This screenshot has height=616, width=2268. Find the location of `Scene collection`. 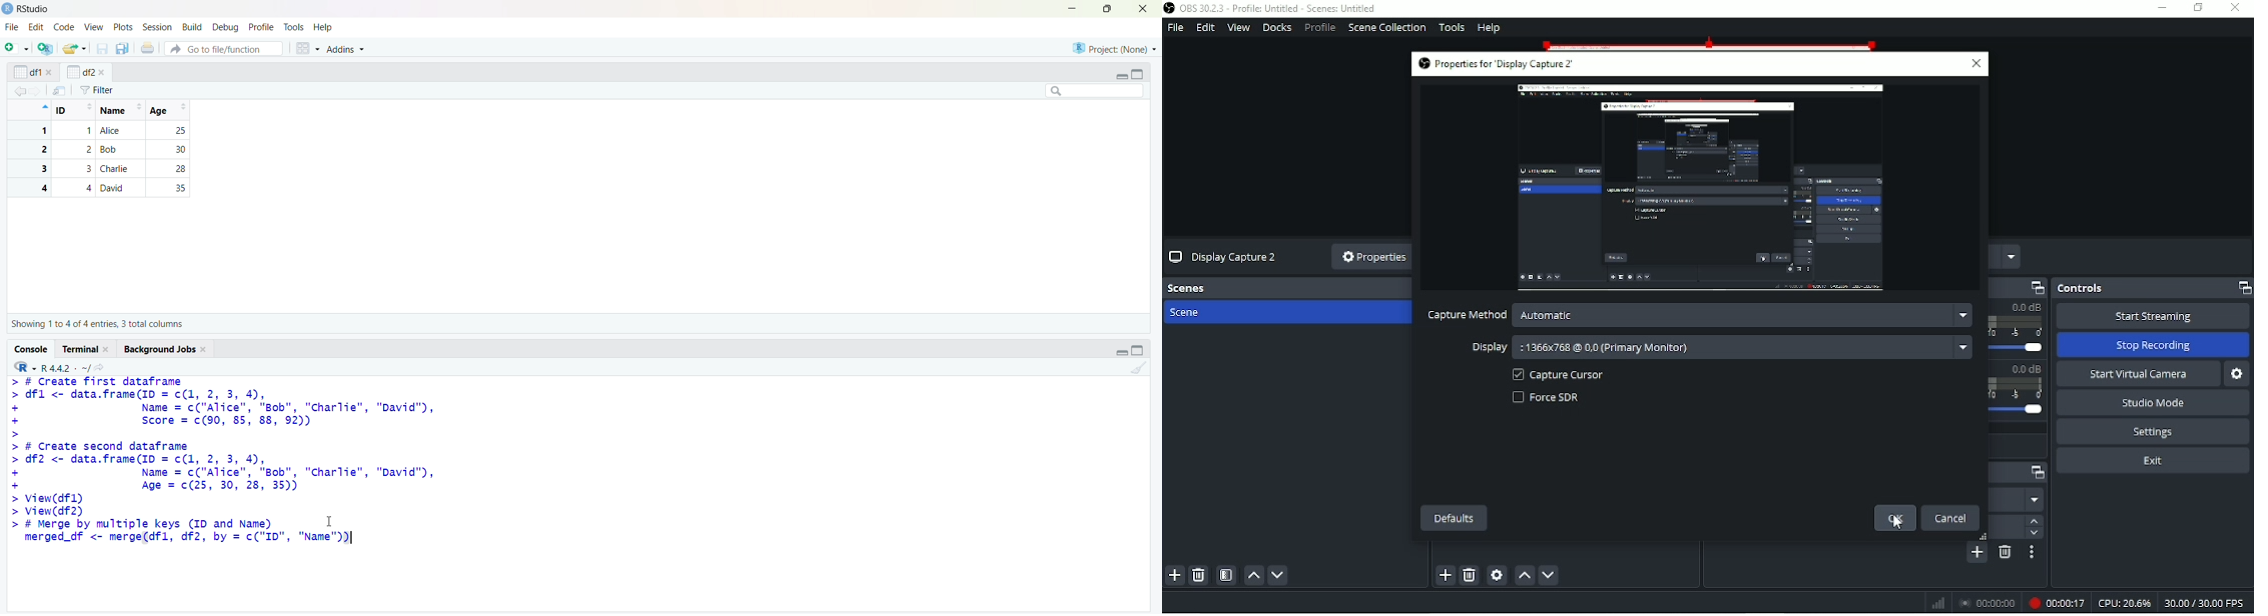

Scene collection is located at coordinates (1386, 28).